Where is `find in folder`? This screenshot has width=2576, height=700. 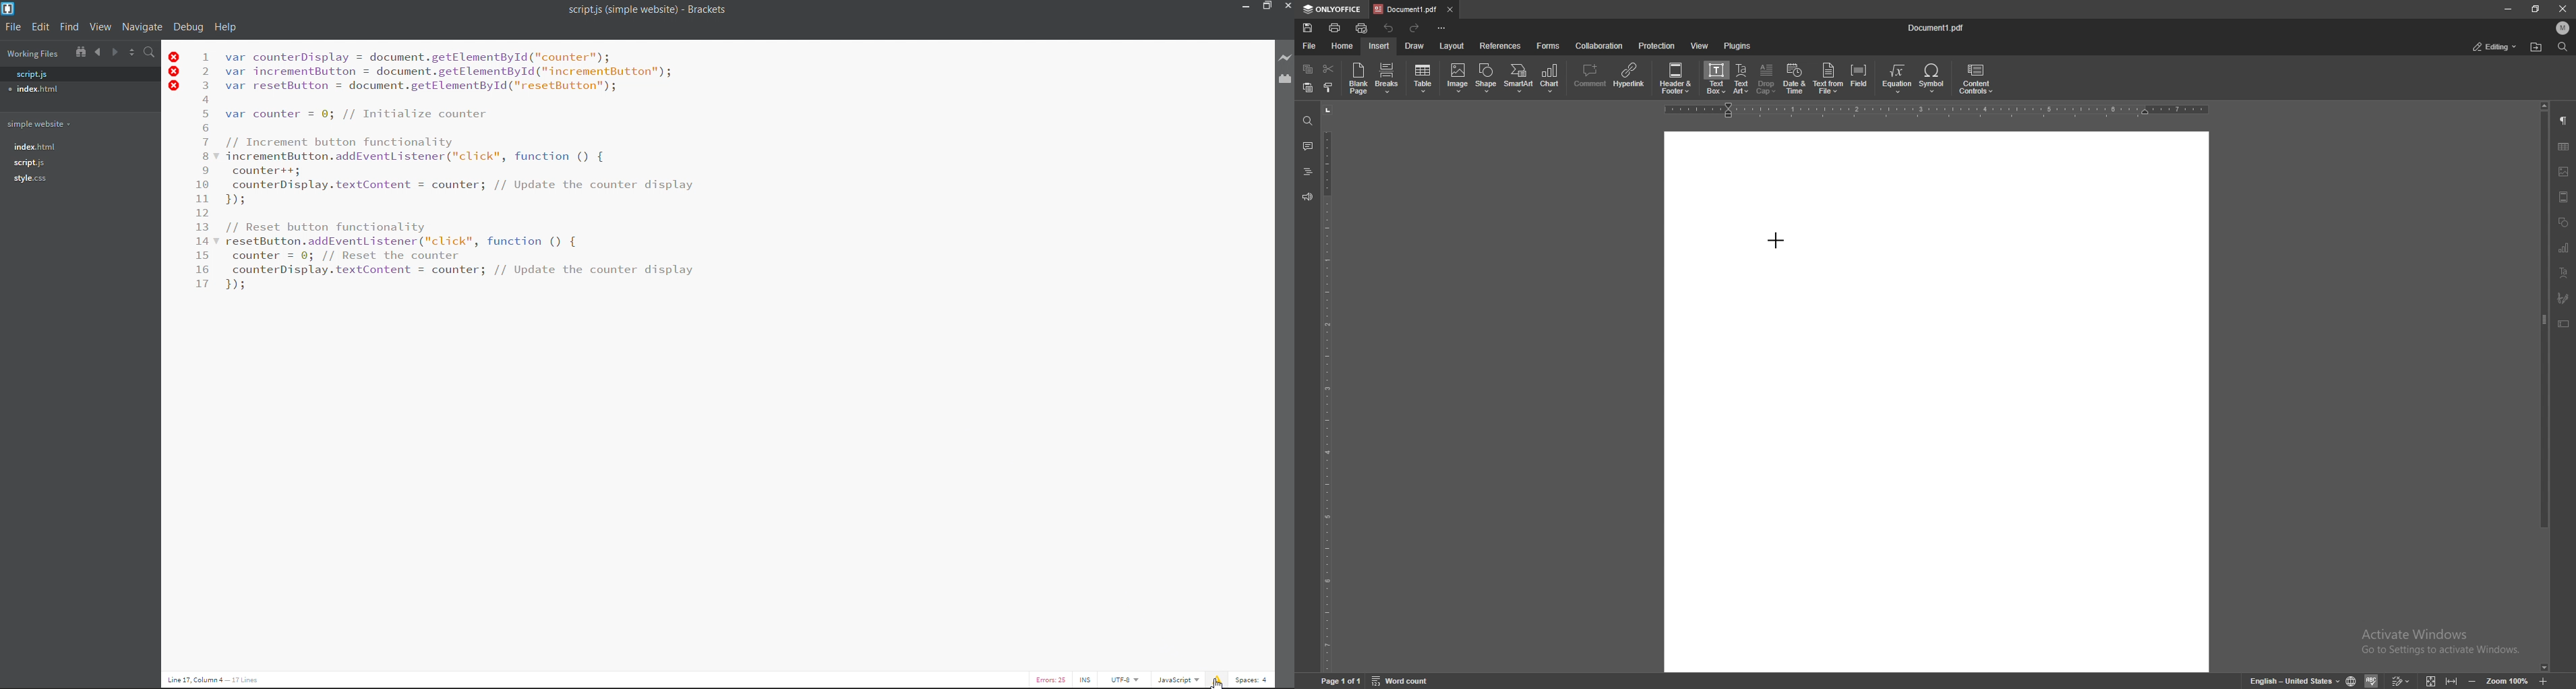 find in folder is located at coordinates (2536, 47).